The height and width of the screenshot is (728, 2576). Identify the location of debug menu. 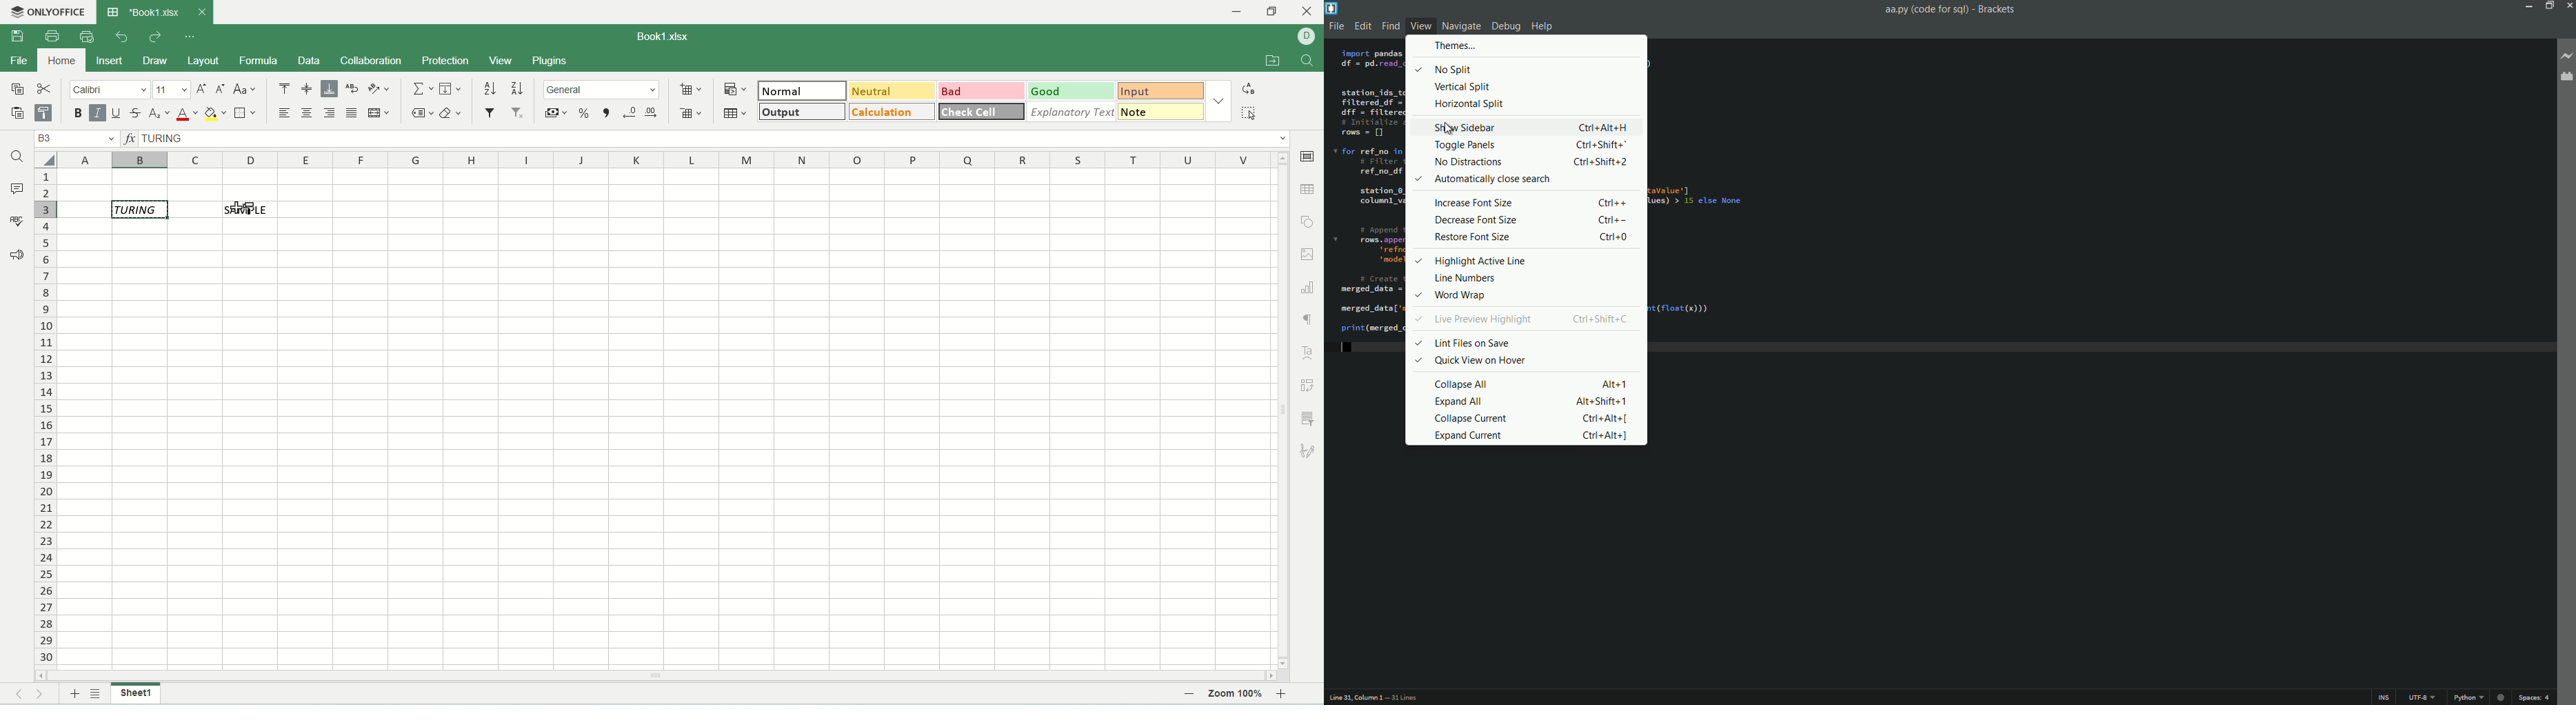
(1506, 27).